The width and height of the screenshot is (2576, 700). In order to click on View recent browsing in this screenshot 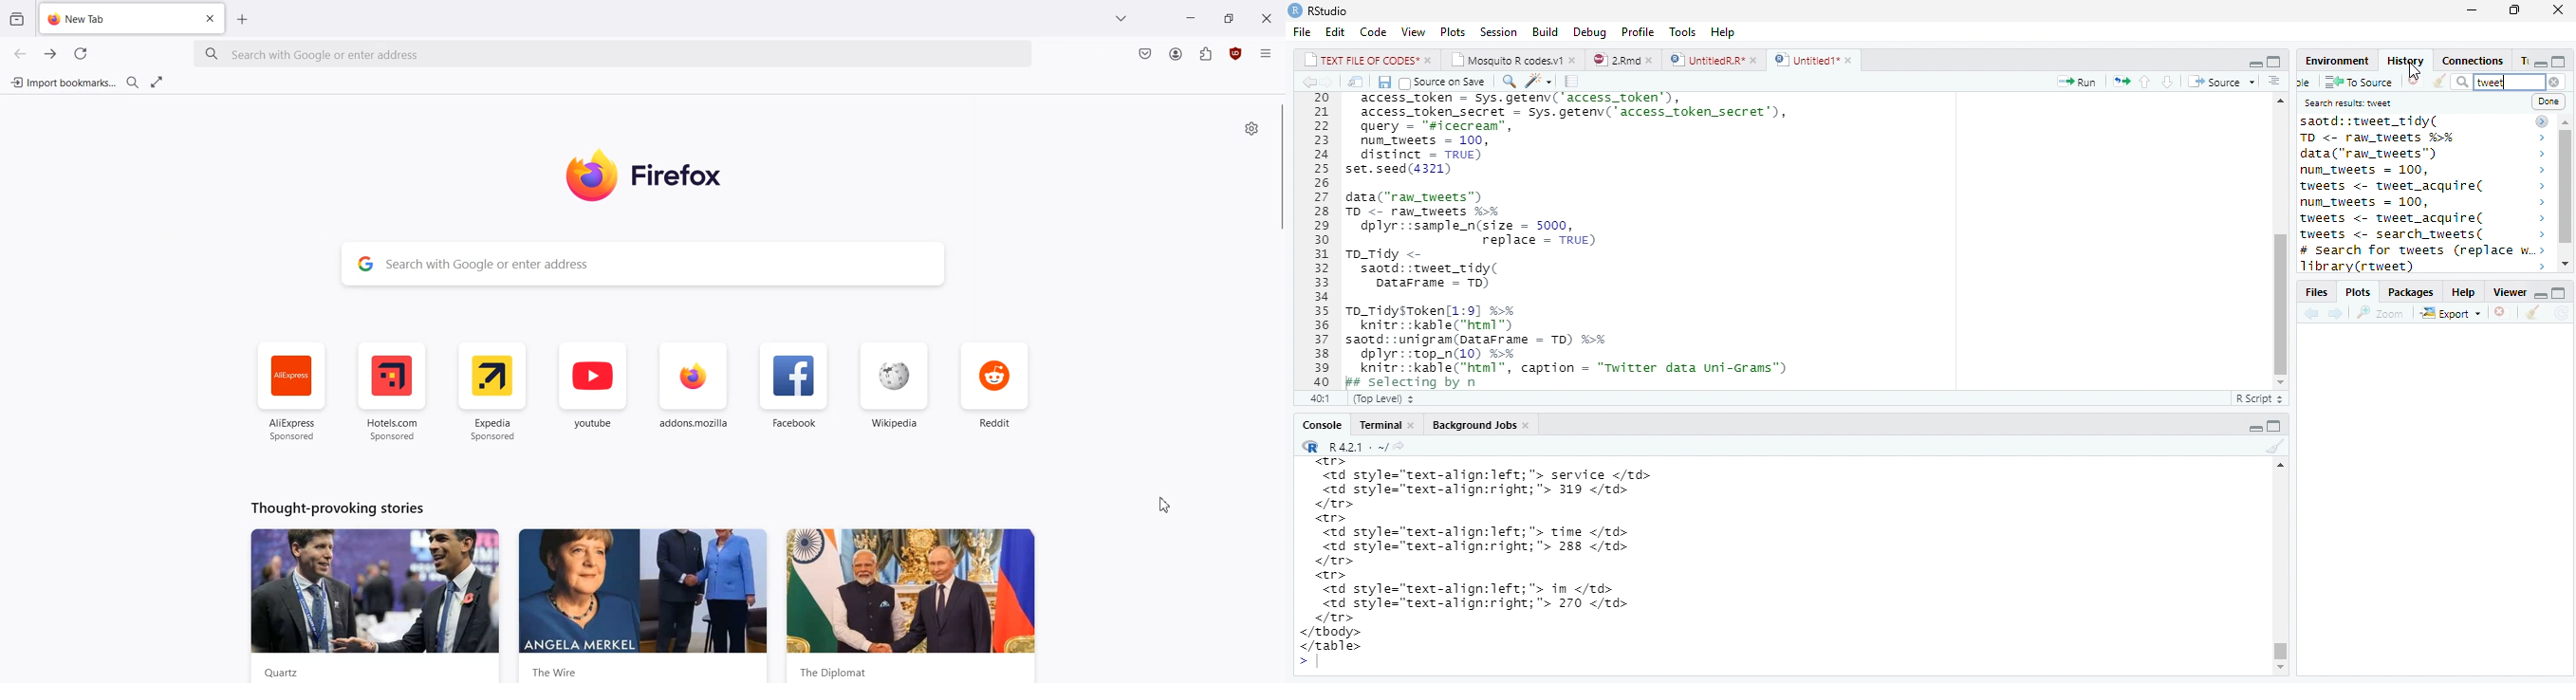, I will do `click(16, 17)`.